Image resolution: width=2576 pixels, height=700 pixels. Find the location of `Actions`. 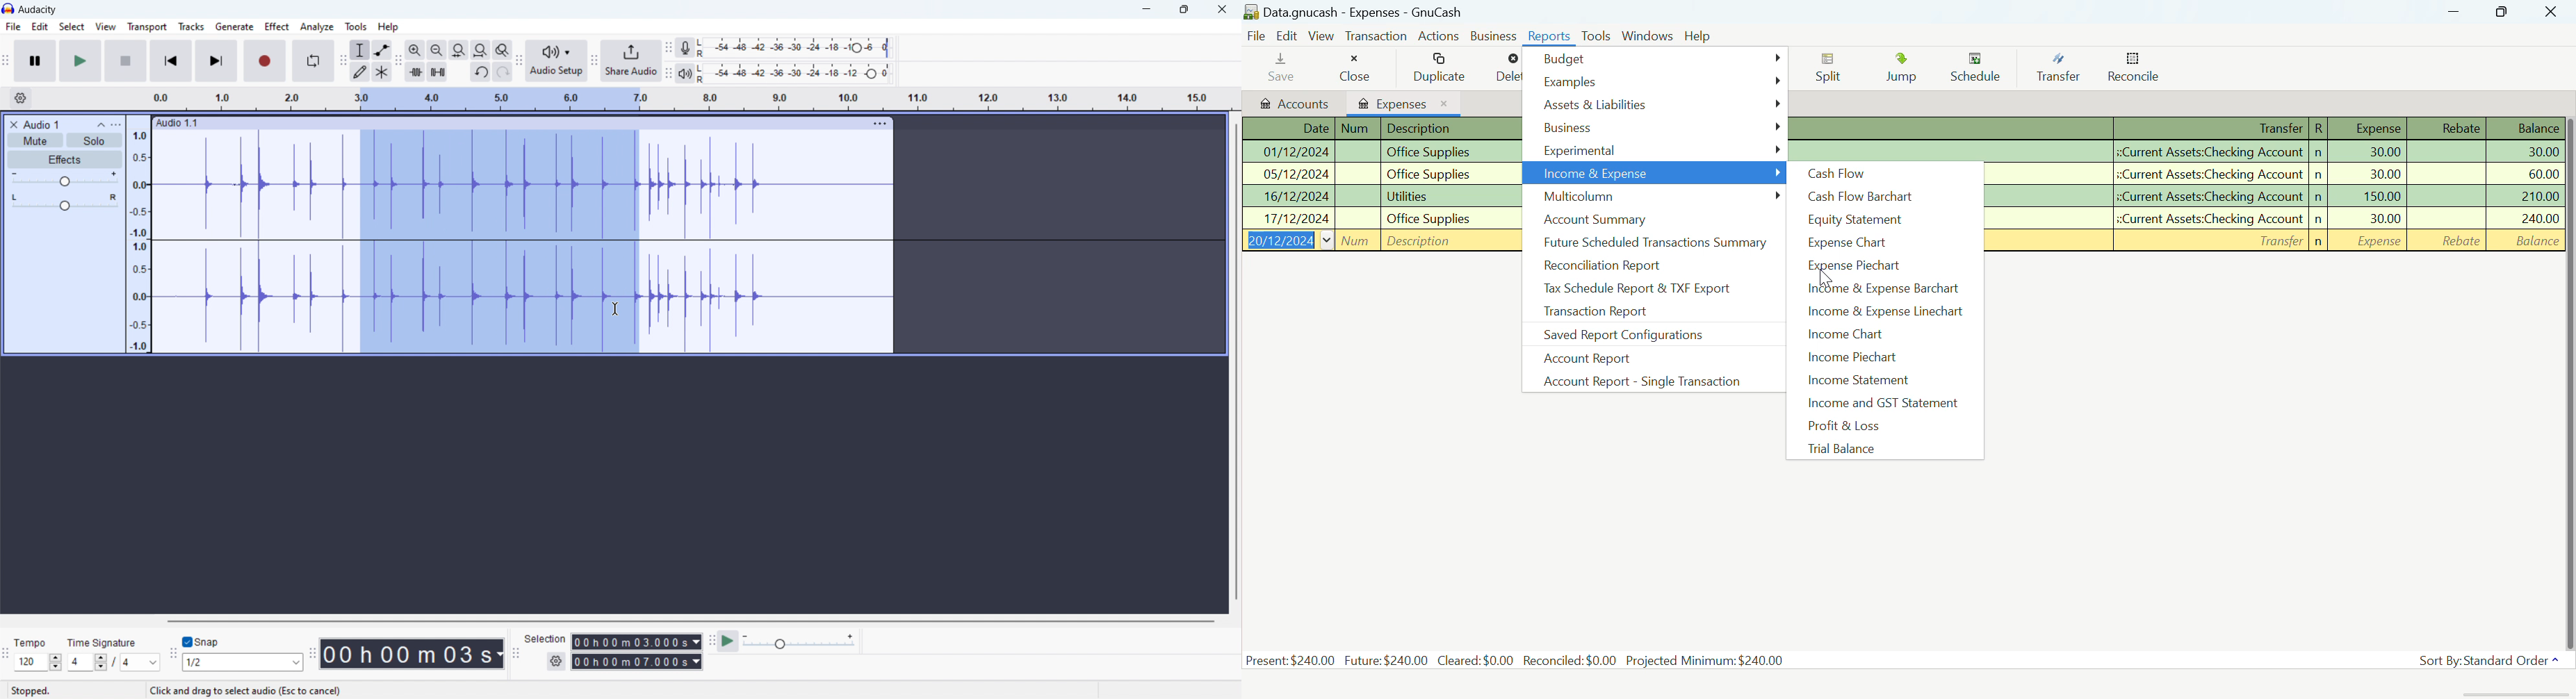

Actions is located at coordinates (1438, 36).